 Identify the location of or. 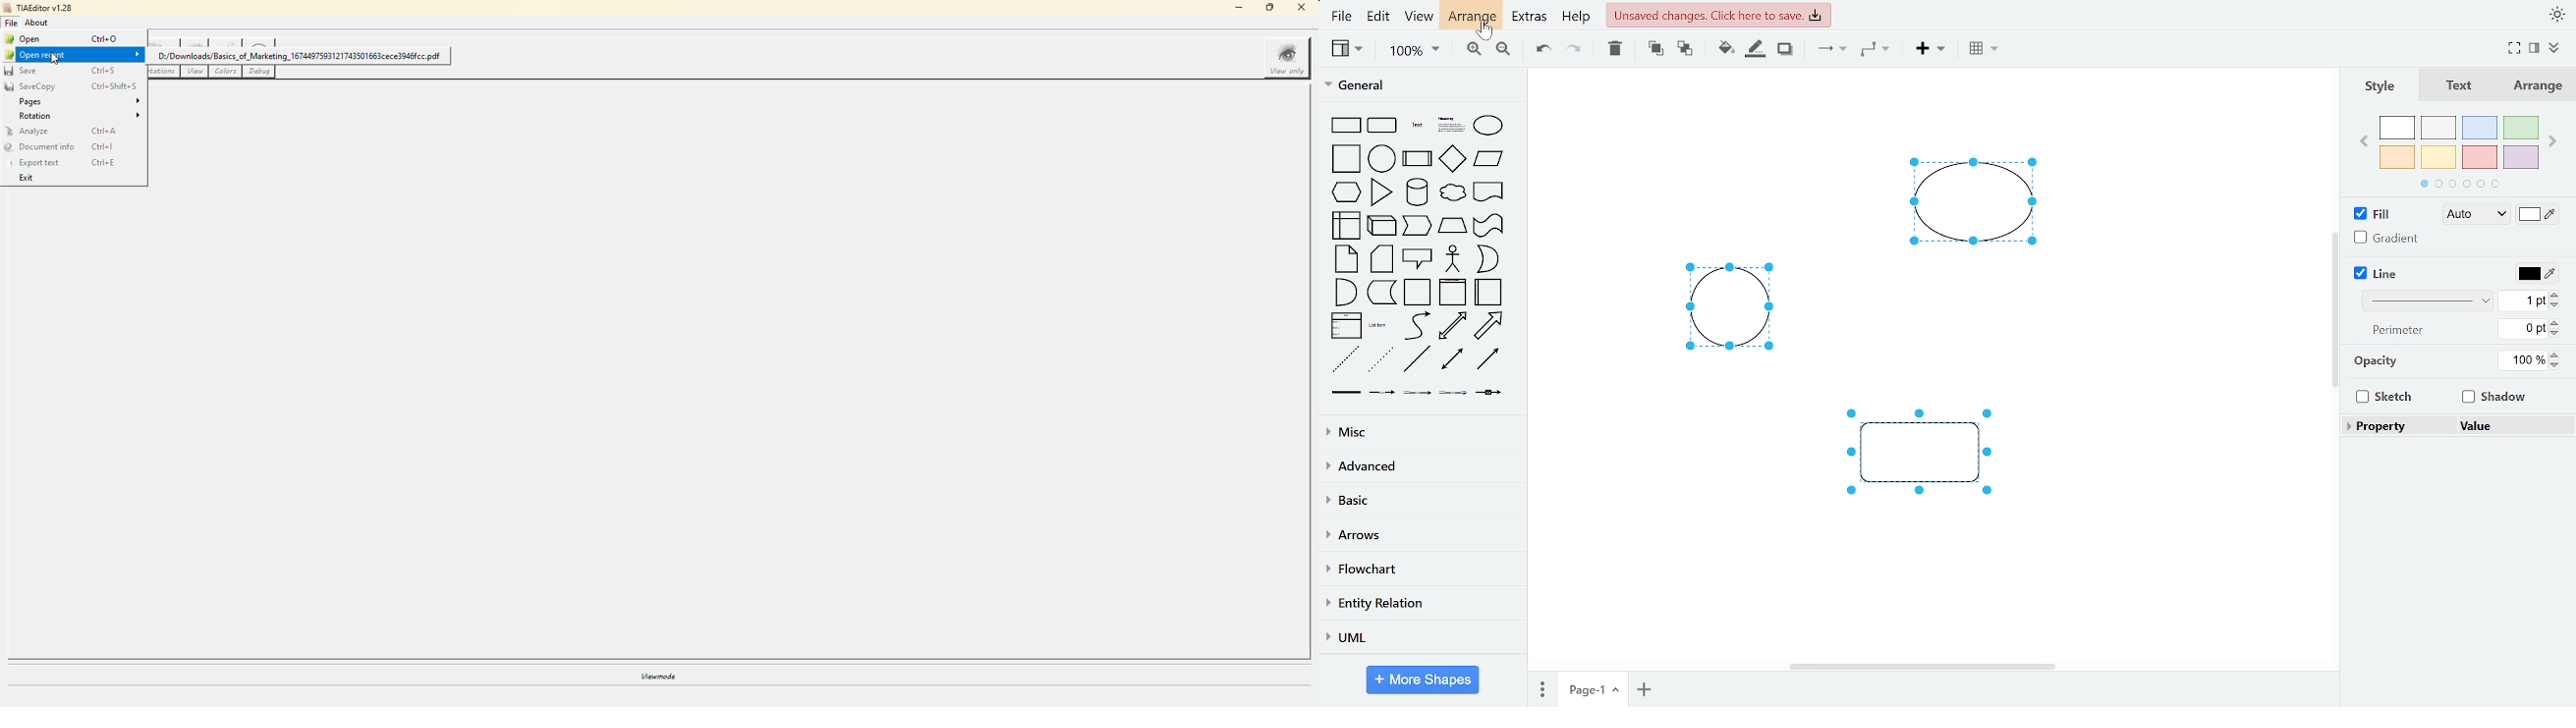
(1486, 258).